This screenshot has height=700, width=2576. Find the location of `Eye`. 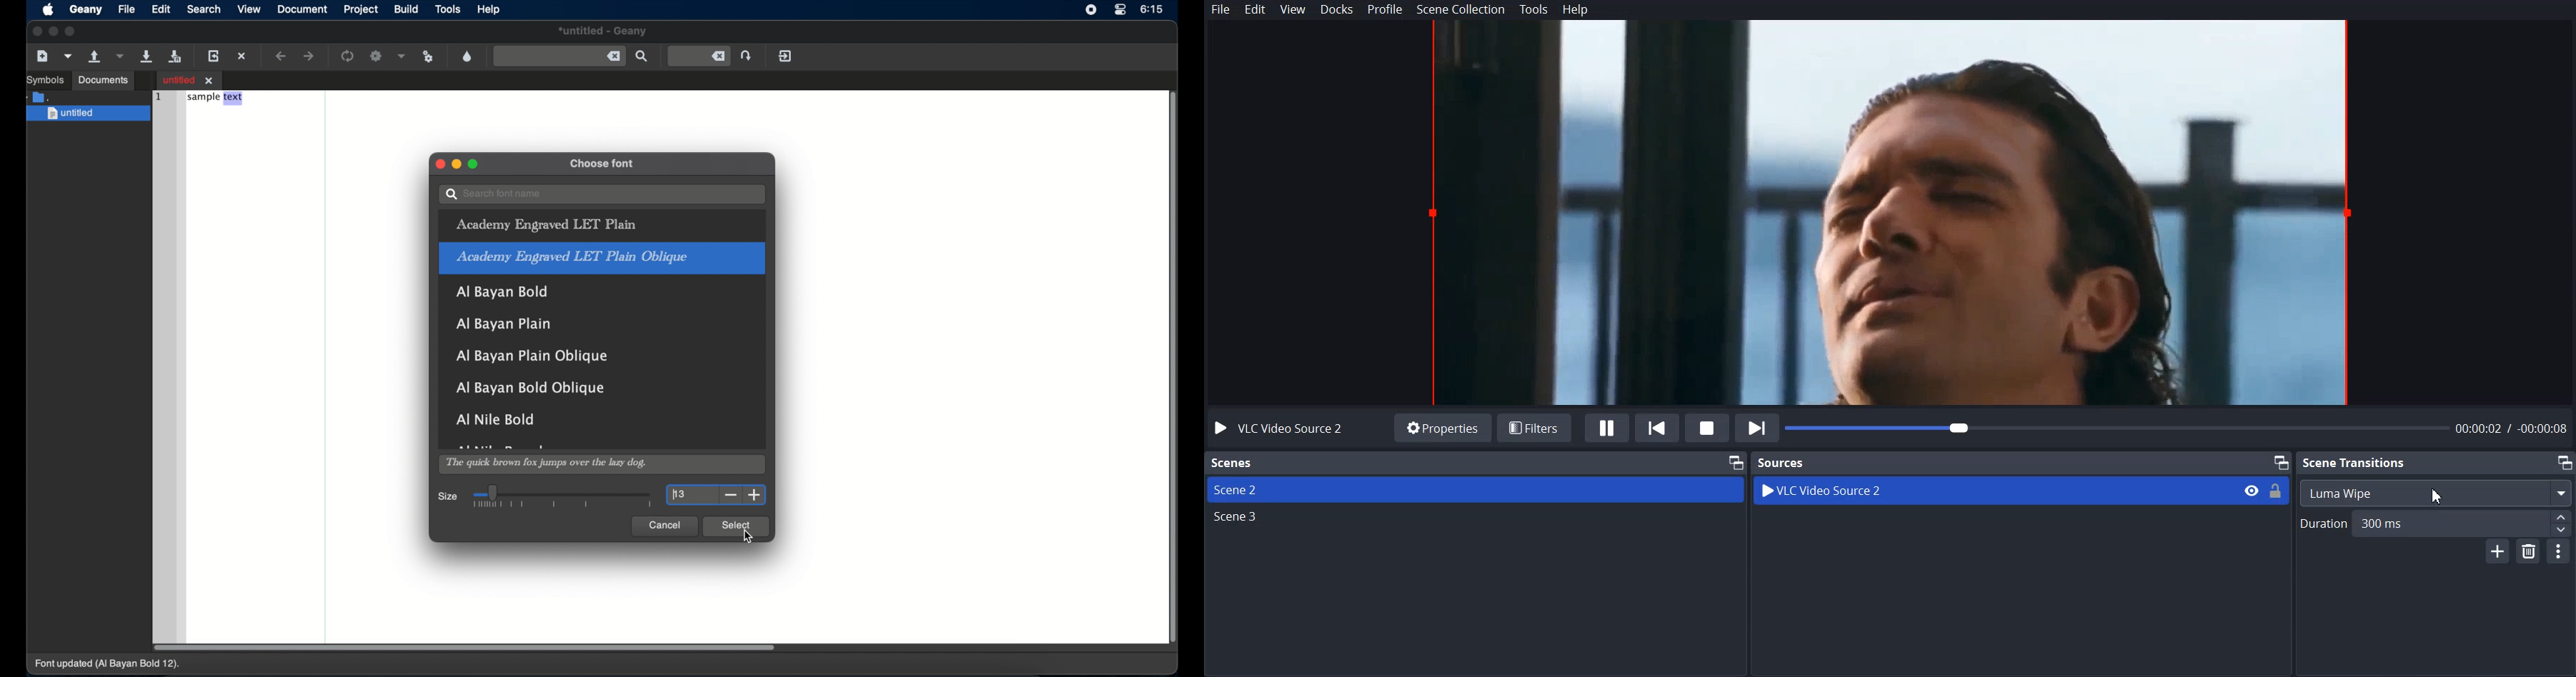

Eye is located at coordinates (2251, 490).